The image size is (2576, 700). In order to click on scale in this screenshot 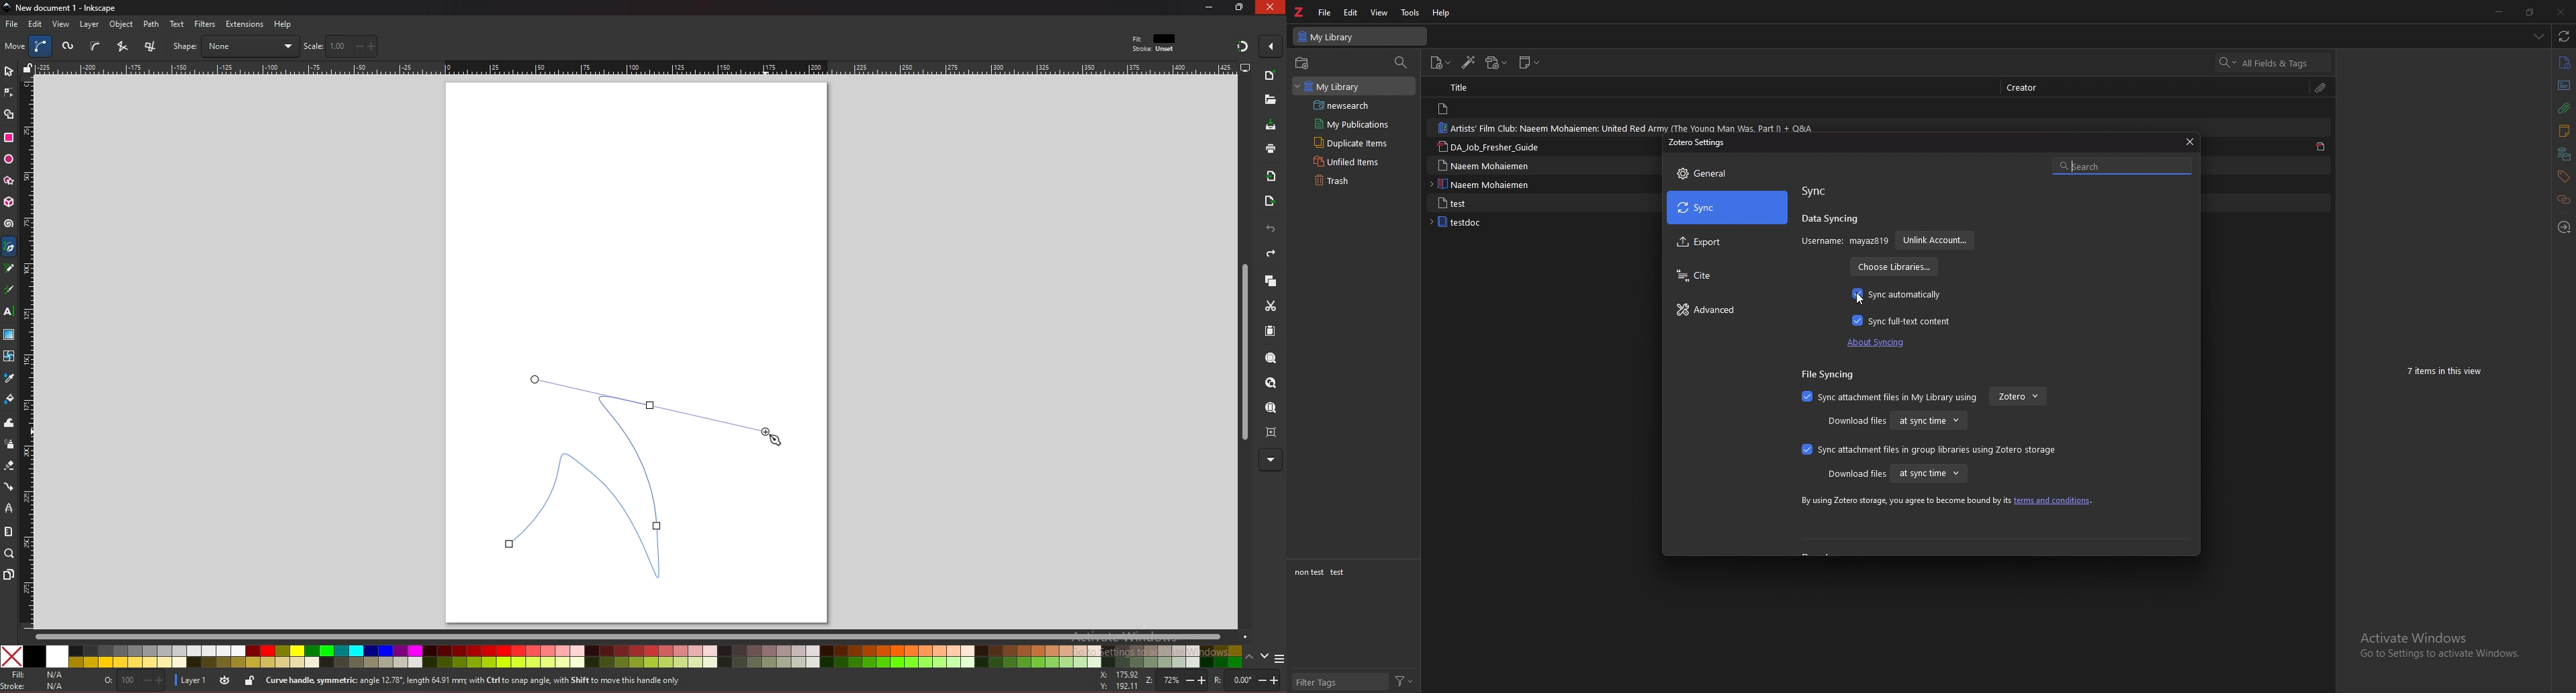, I will do `click(340, 46)`.